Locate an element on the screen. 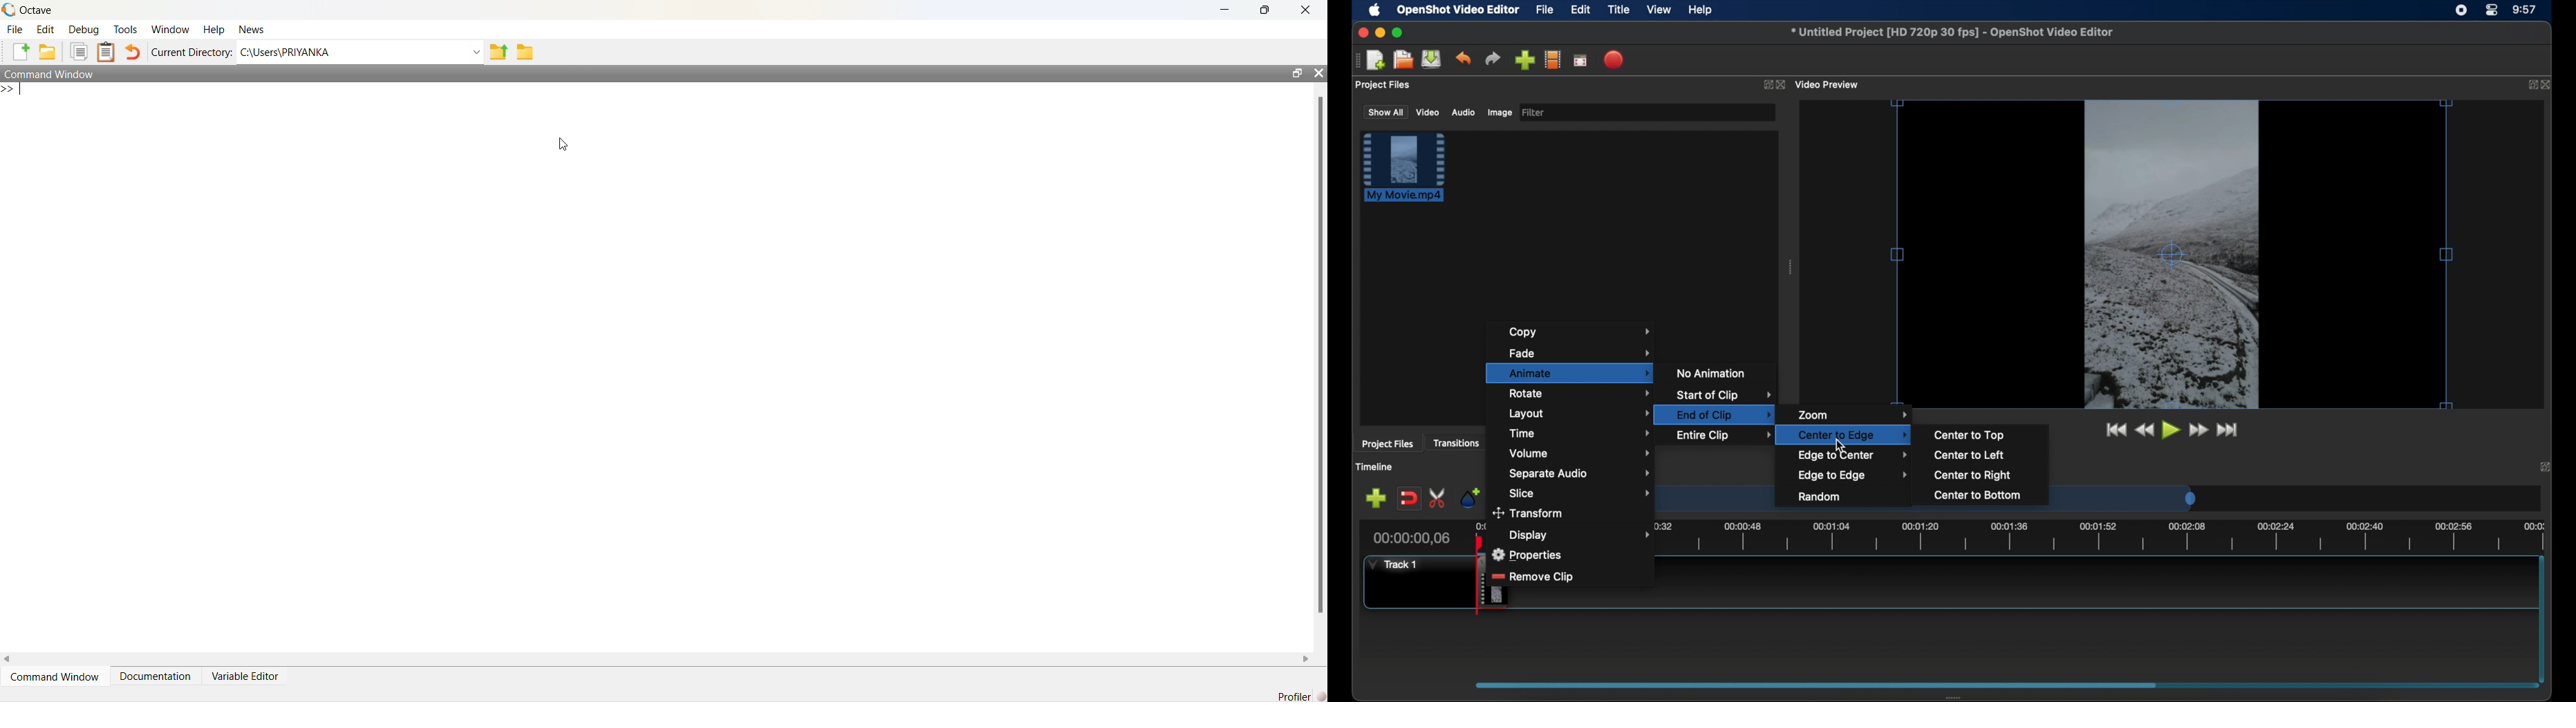 The height and width of the screenshot is (728, 2576). file is located at coordinates (16, 30).